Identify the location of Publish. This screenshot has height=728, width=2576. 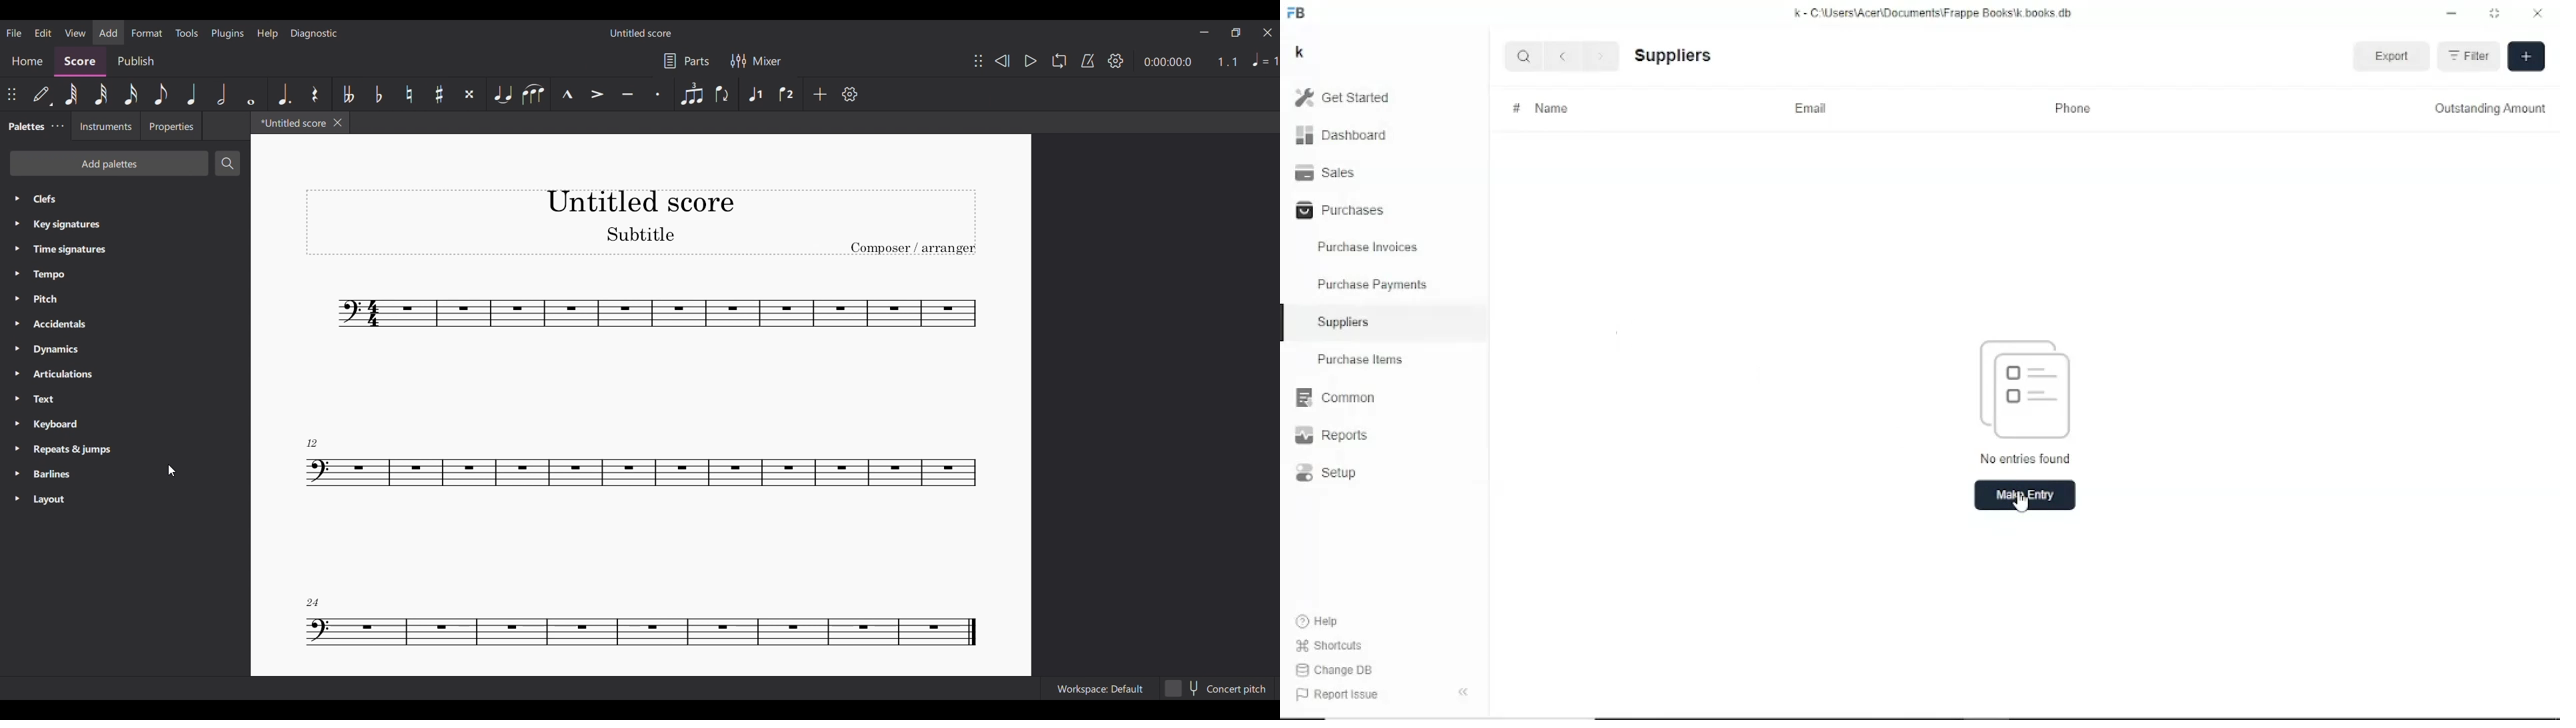
(134, 60).